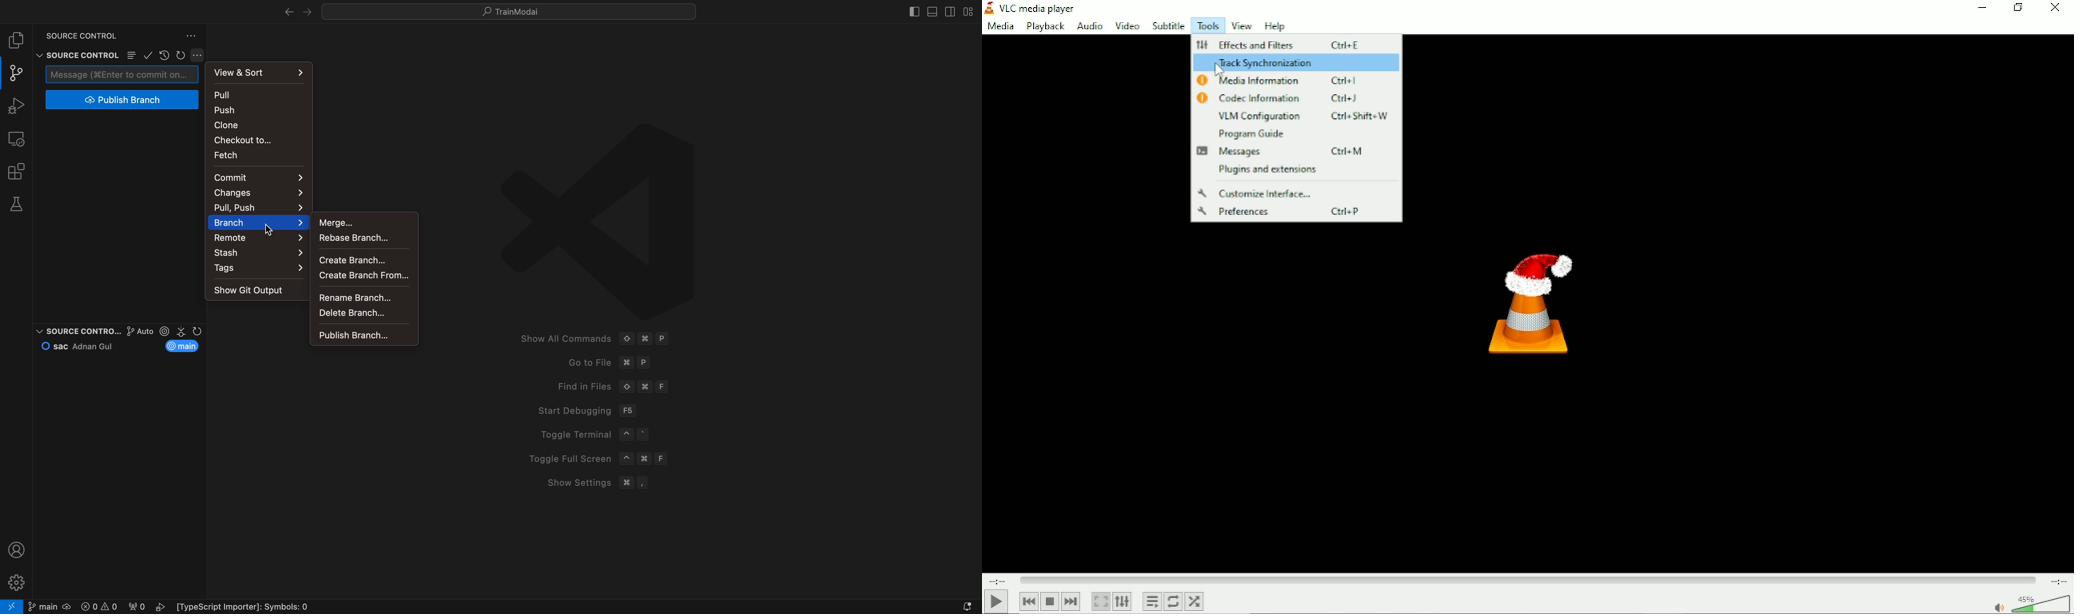 This screenshot has width=2100, height=616. Describe the element at coordinates (130, 331) in the screenshot. I see `graph` at that location.